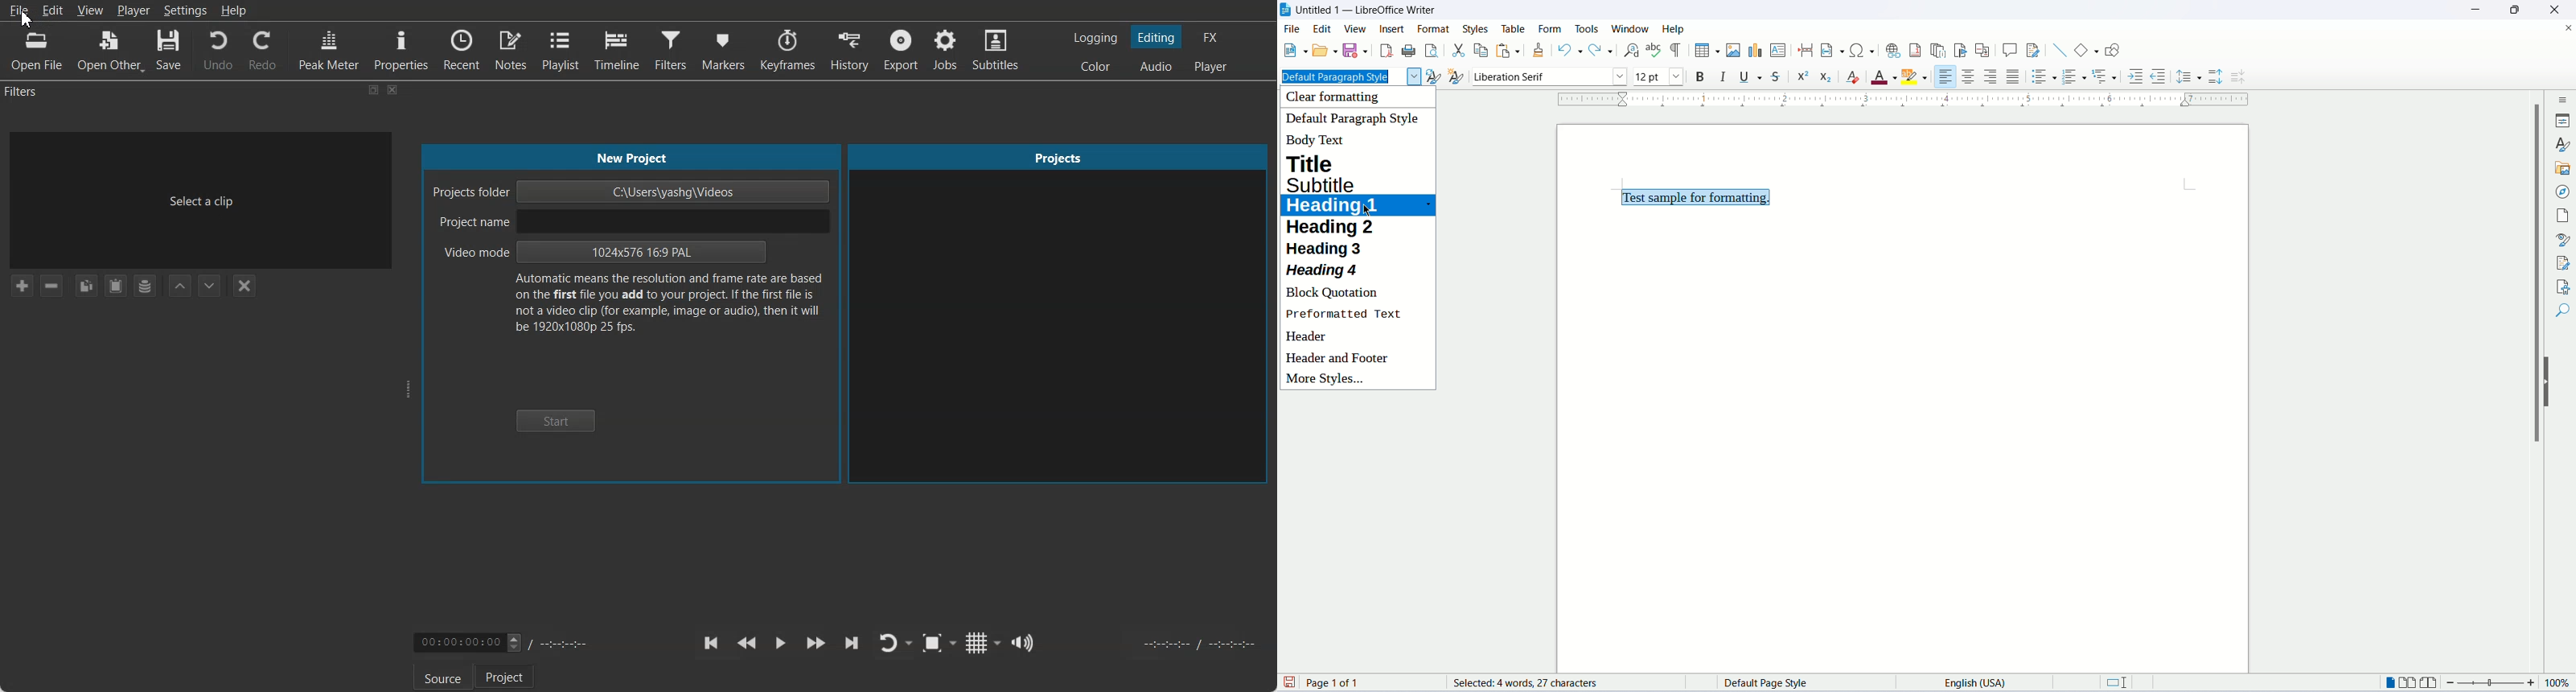 The width and height of the screenshot is (2576, 700). What do you see at coordinates (467, 642) in the screenshot?
I see `Video Time Adjuster` at bounding box center [467, 642].